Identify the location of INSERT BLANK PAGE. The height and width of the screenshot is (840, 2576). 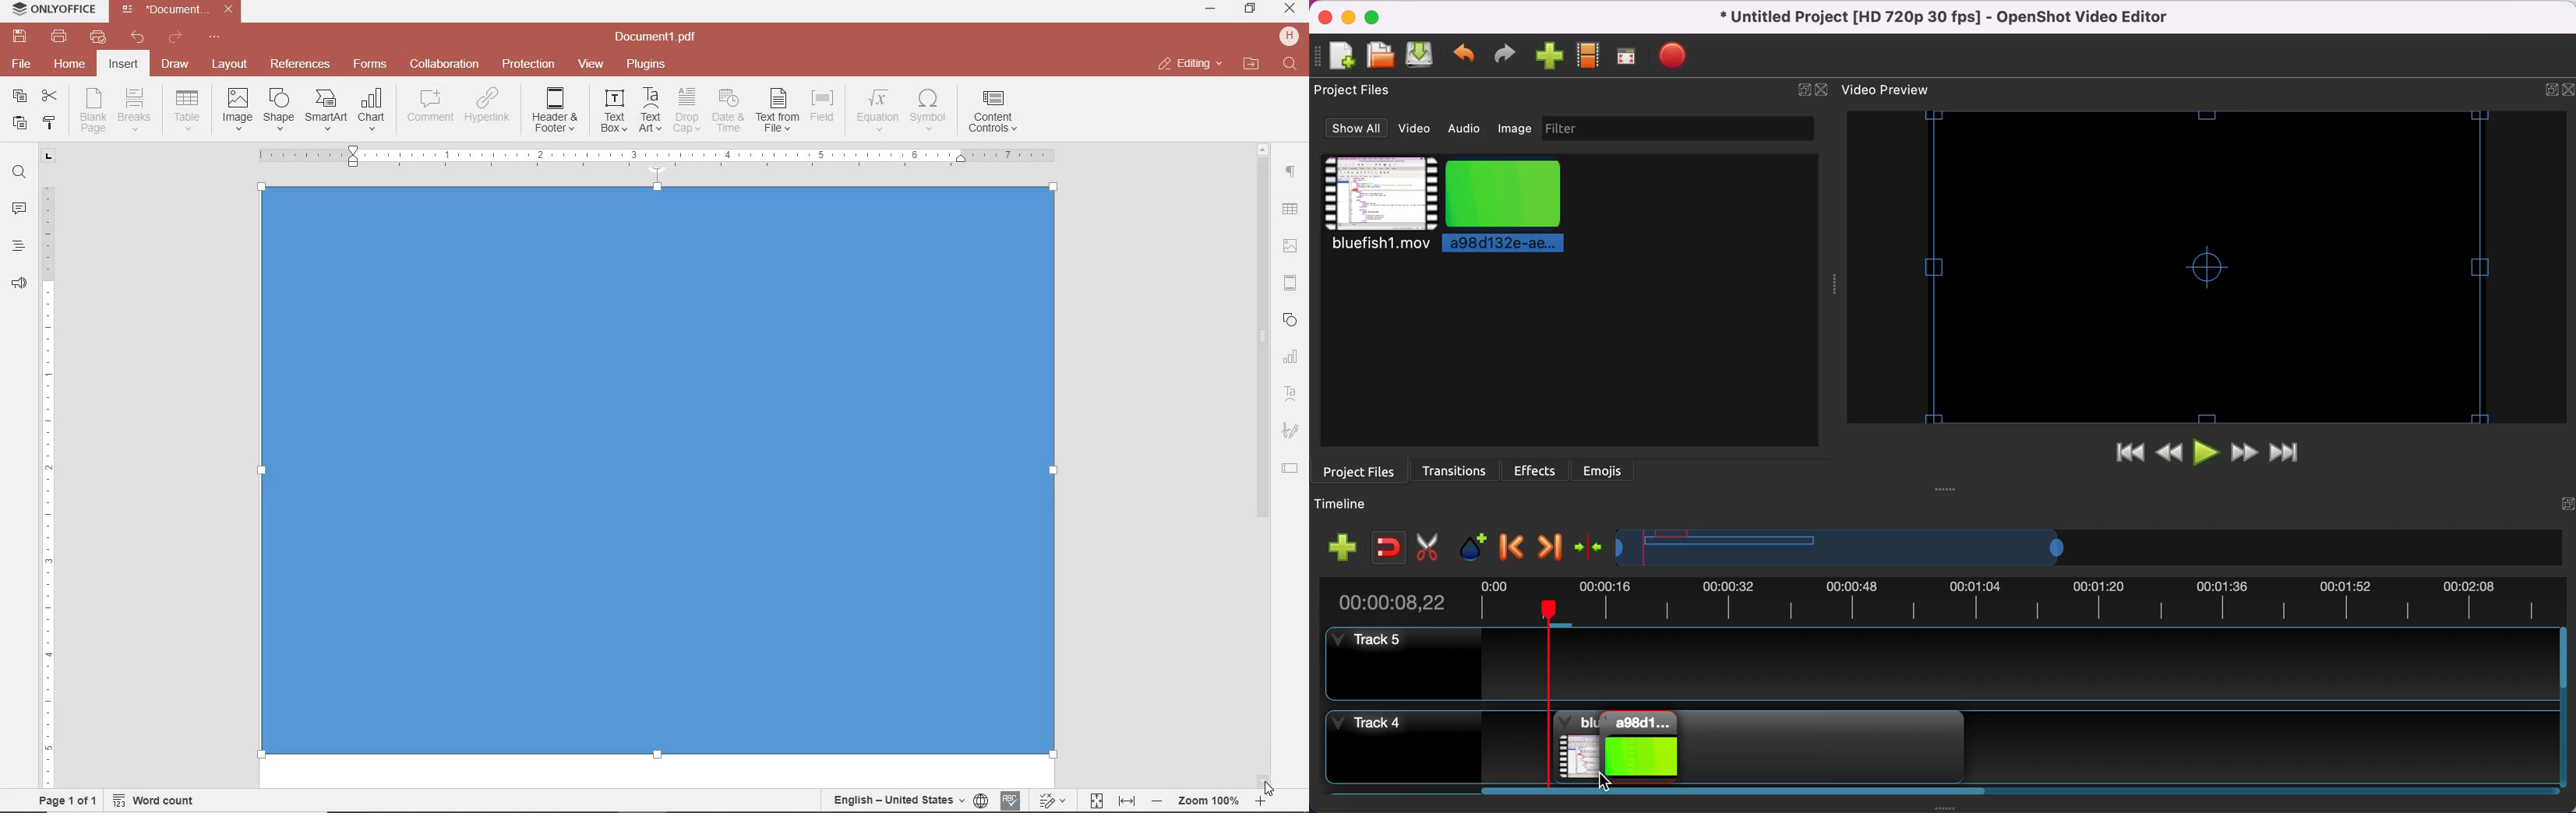
(93, 110).